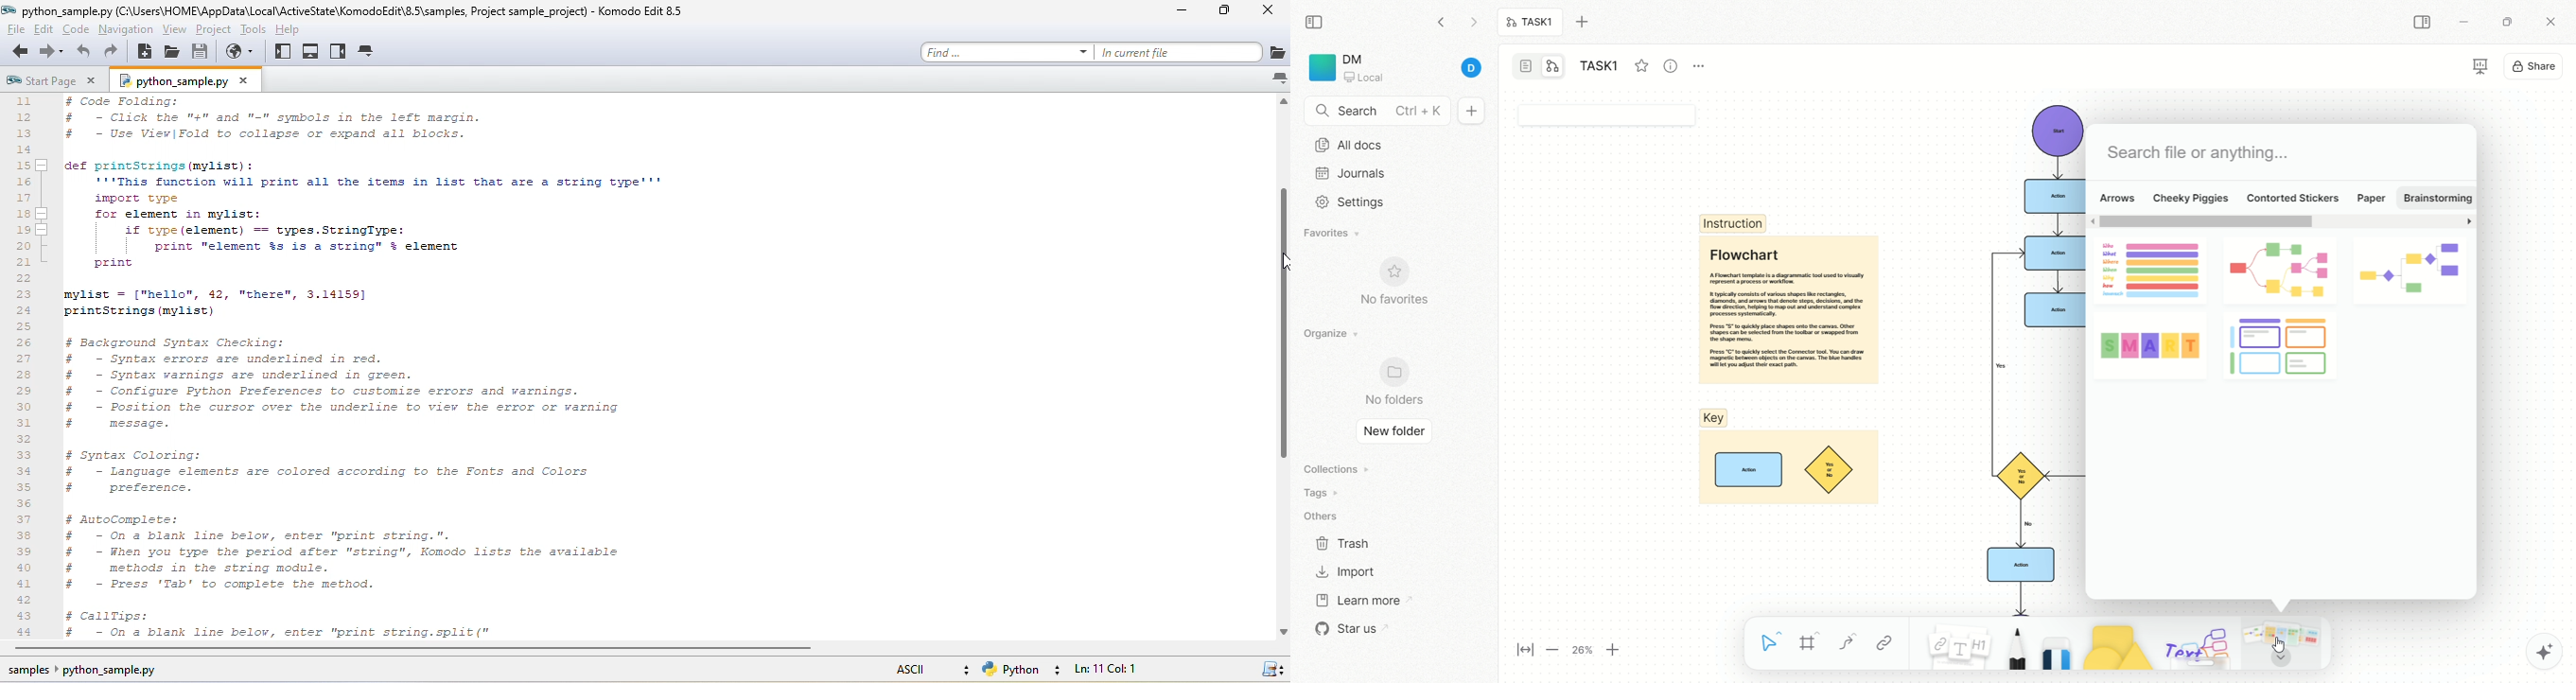  I want to click on back, so click(17, 52).